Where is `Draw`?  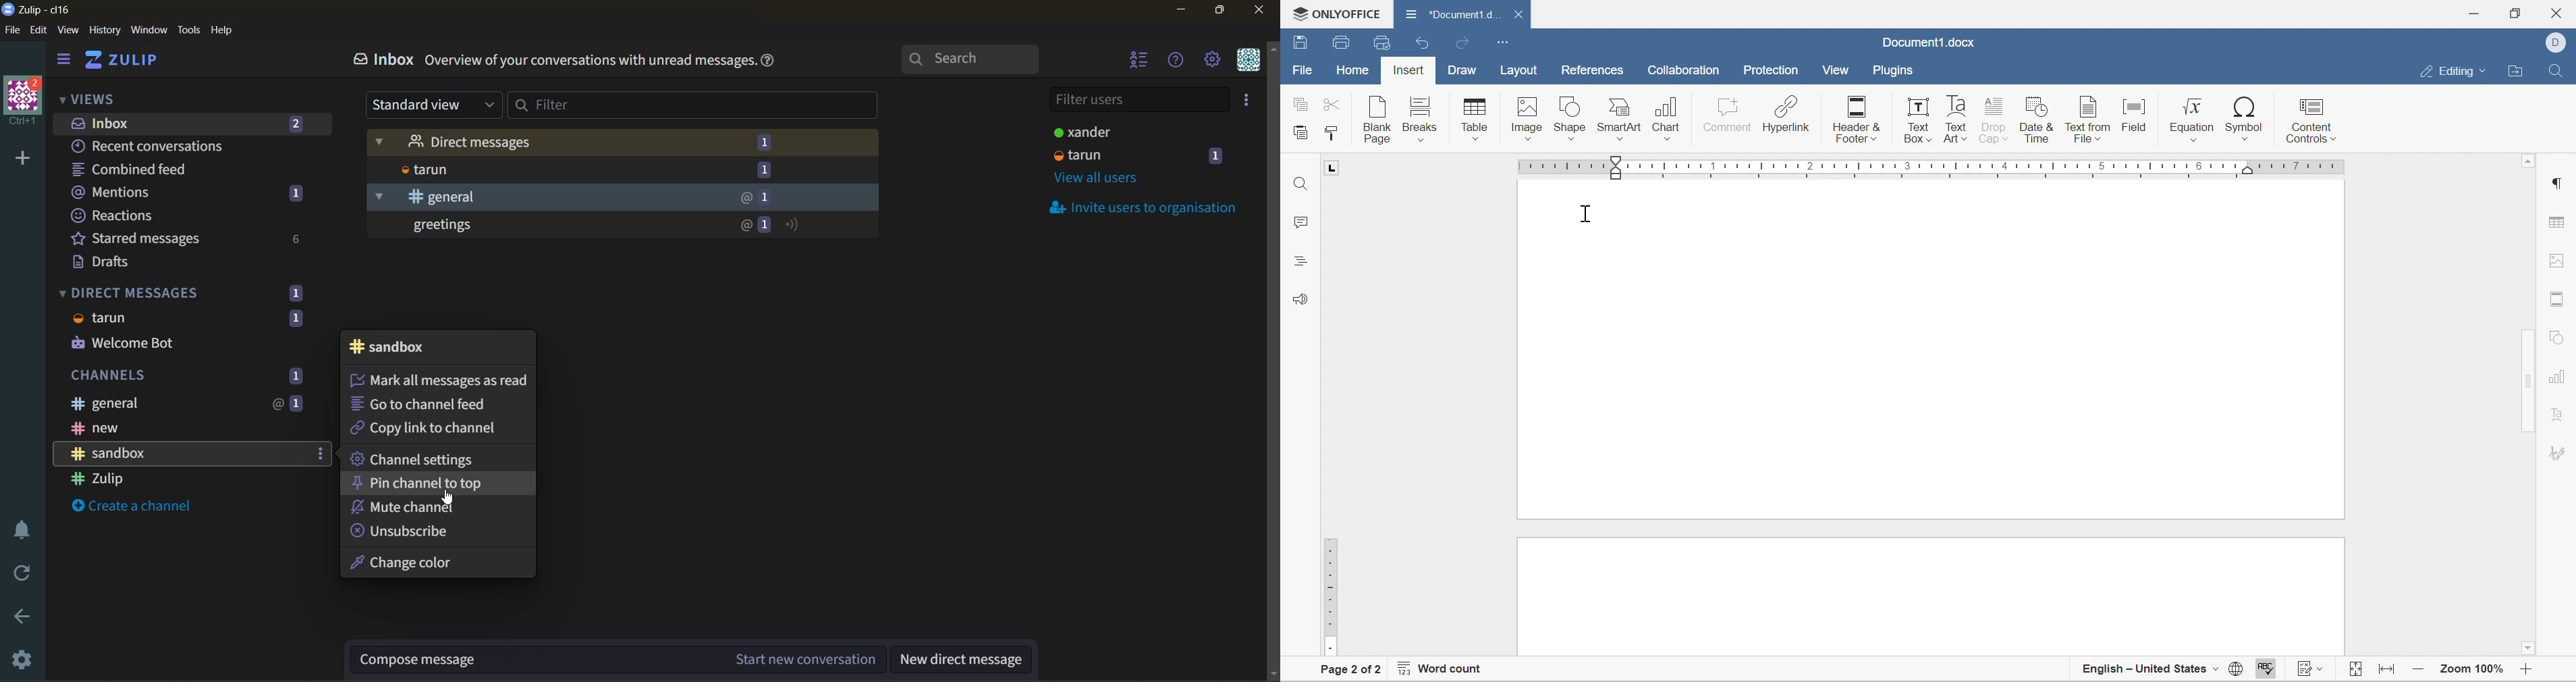
Draw is located at coordinates (1464, 71).